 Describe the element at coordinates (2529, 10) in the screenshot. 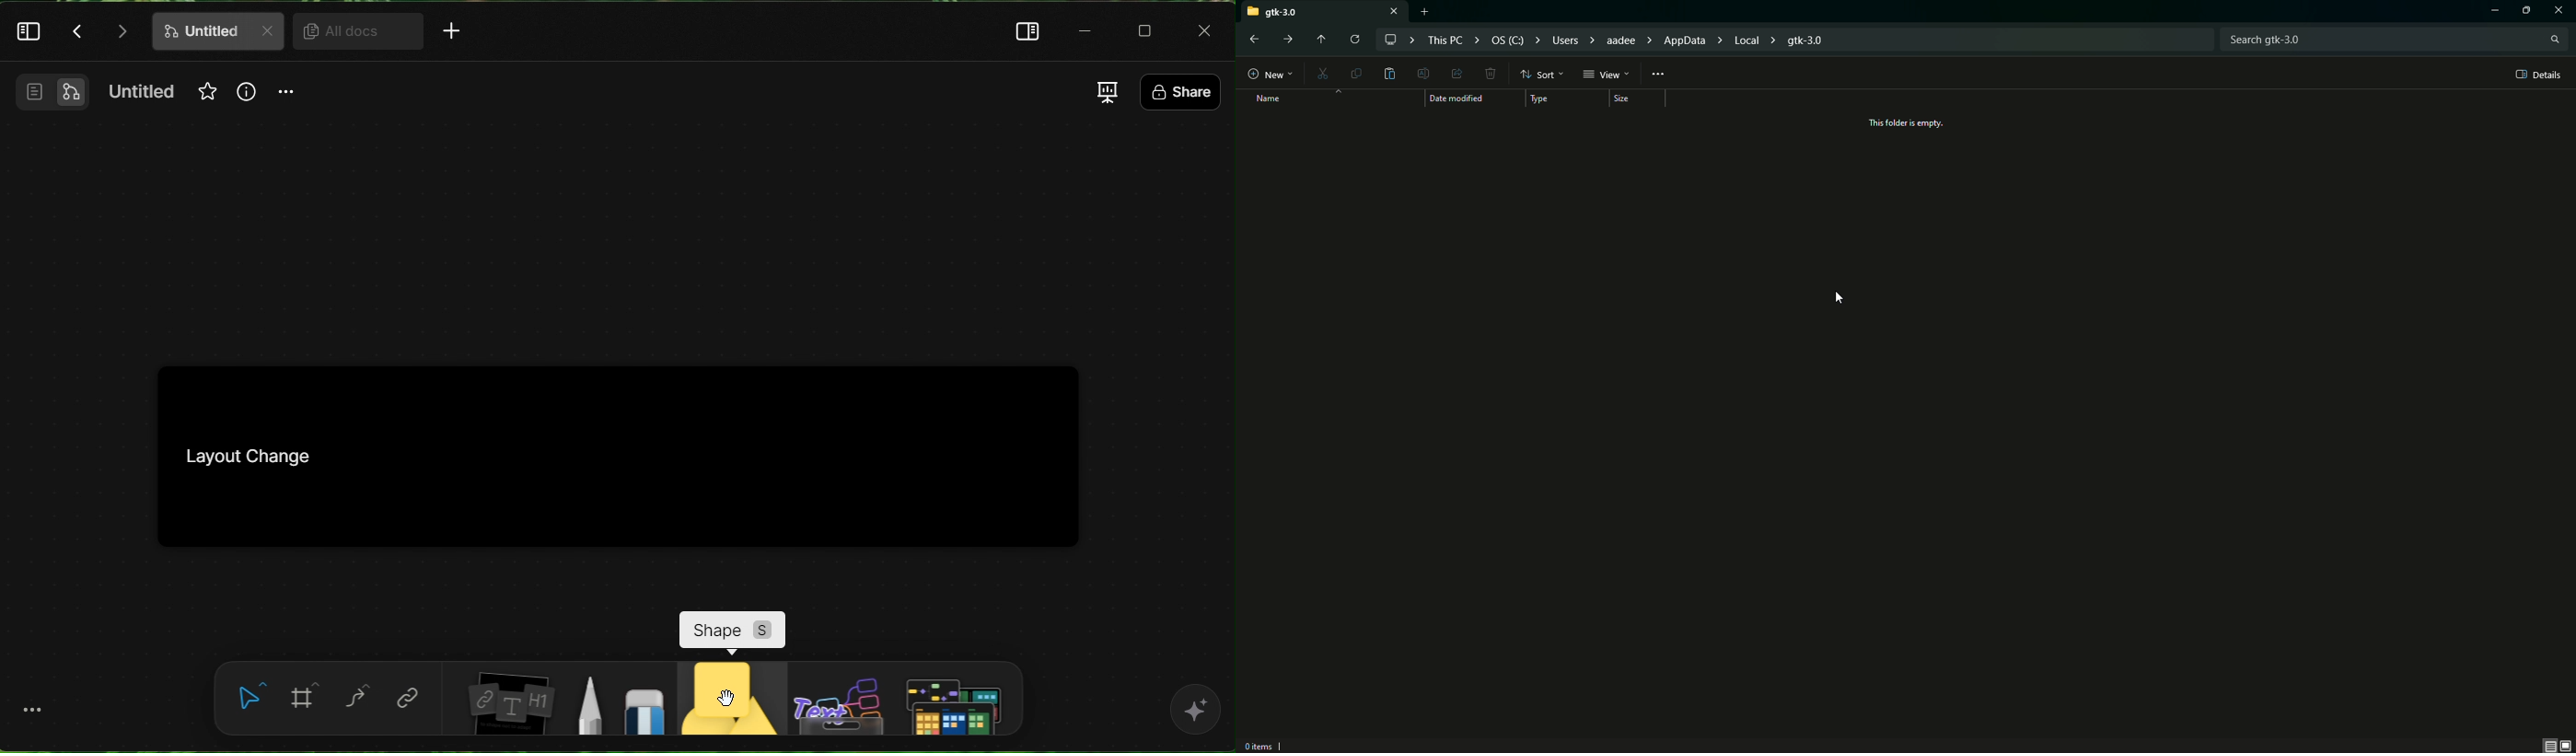

I see `Options` at that location.